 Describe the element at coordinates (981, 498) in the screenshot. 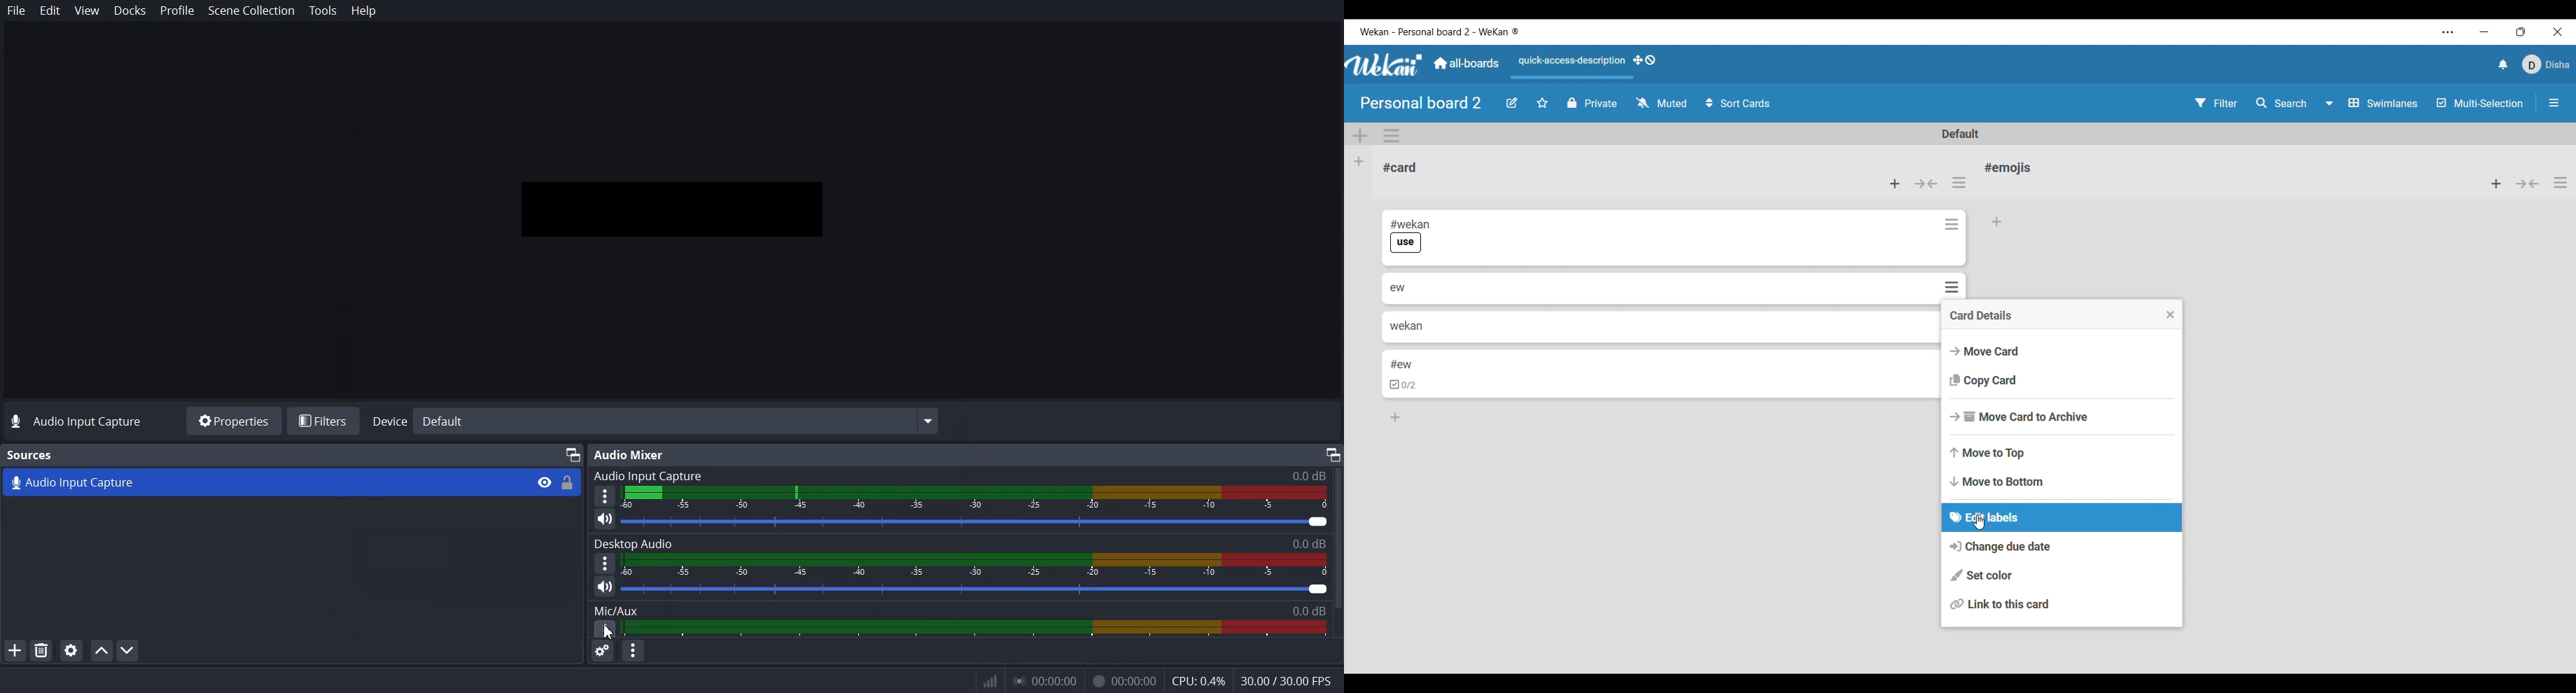

I see `Volume Indicator` at that location.